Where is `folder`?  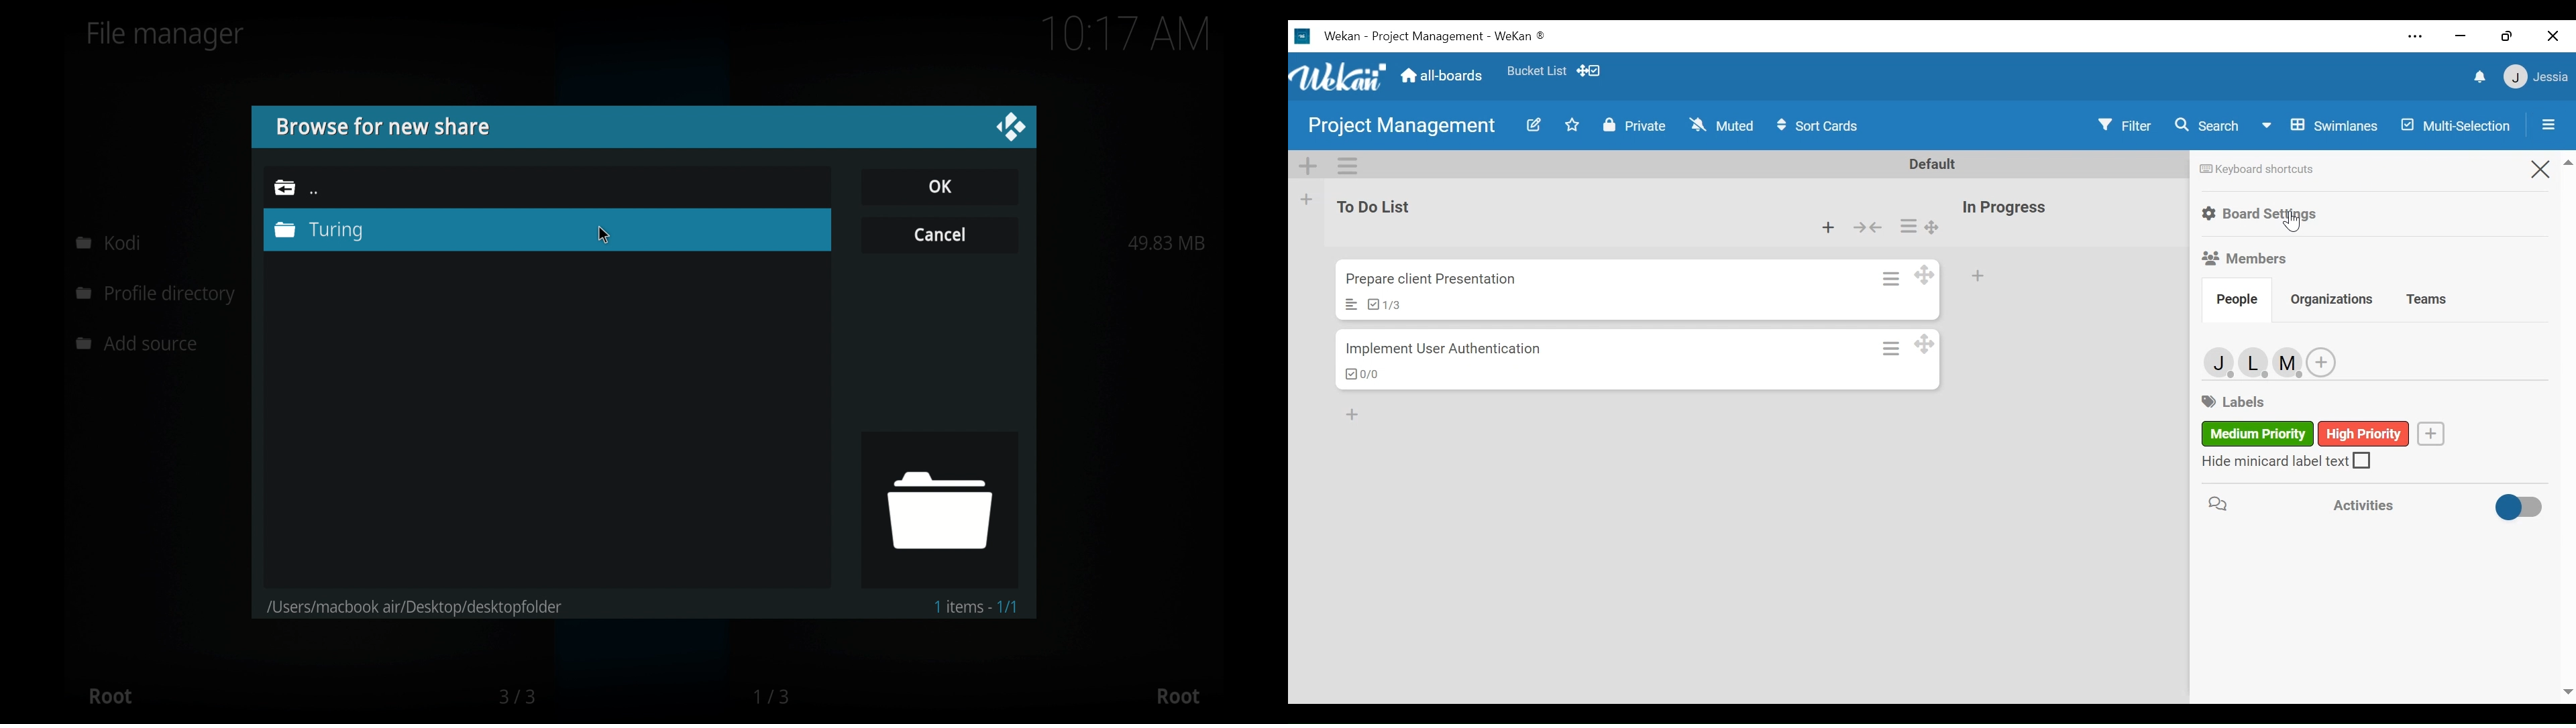 folder is located at coordinates (284, 187).